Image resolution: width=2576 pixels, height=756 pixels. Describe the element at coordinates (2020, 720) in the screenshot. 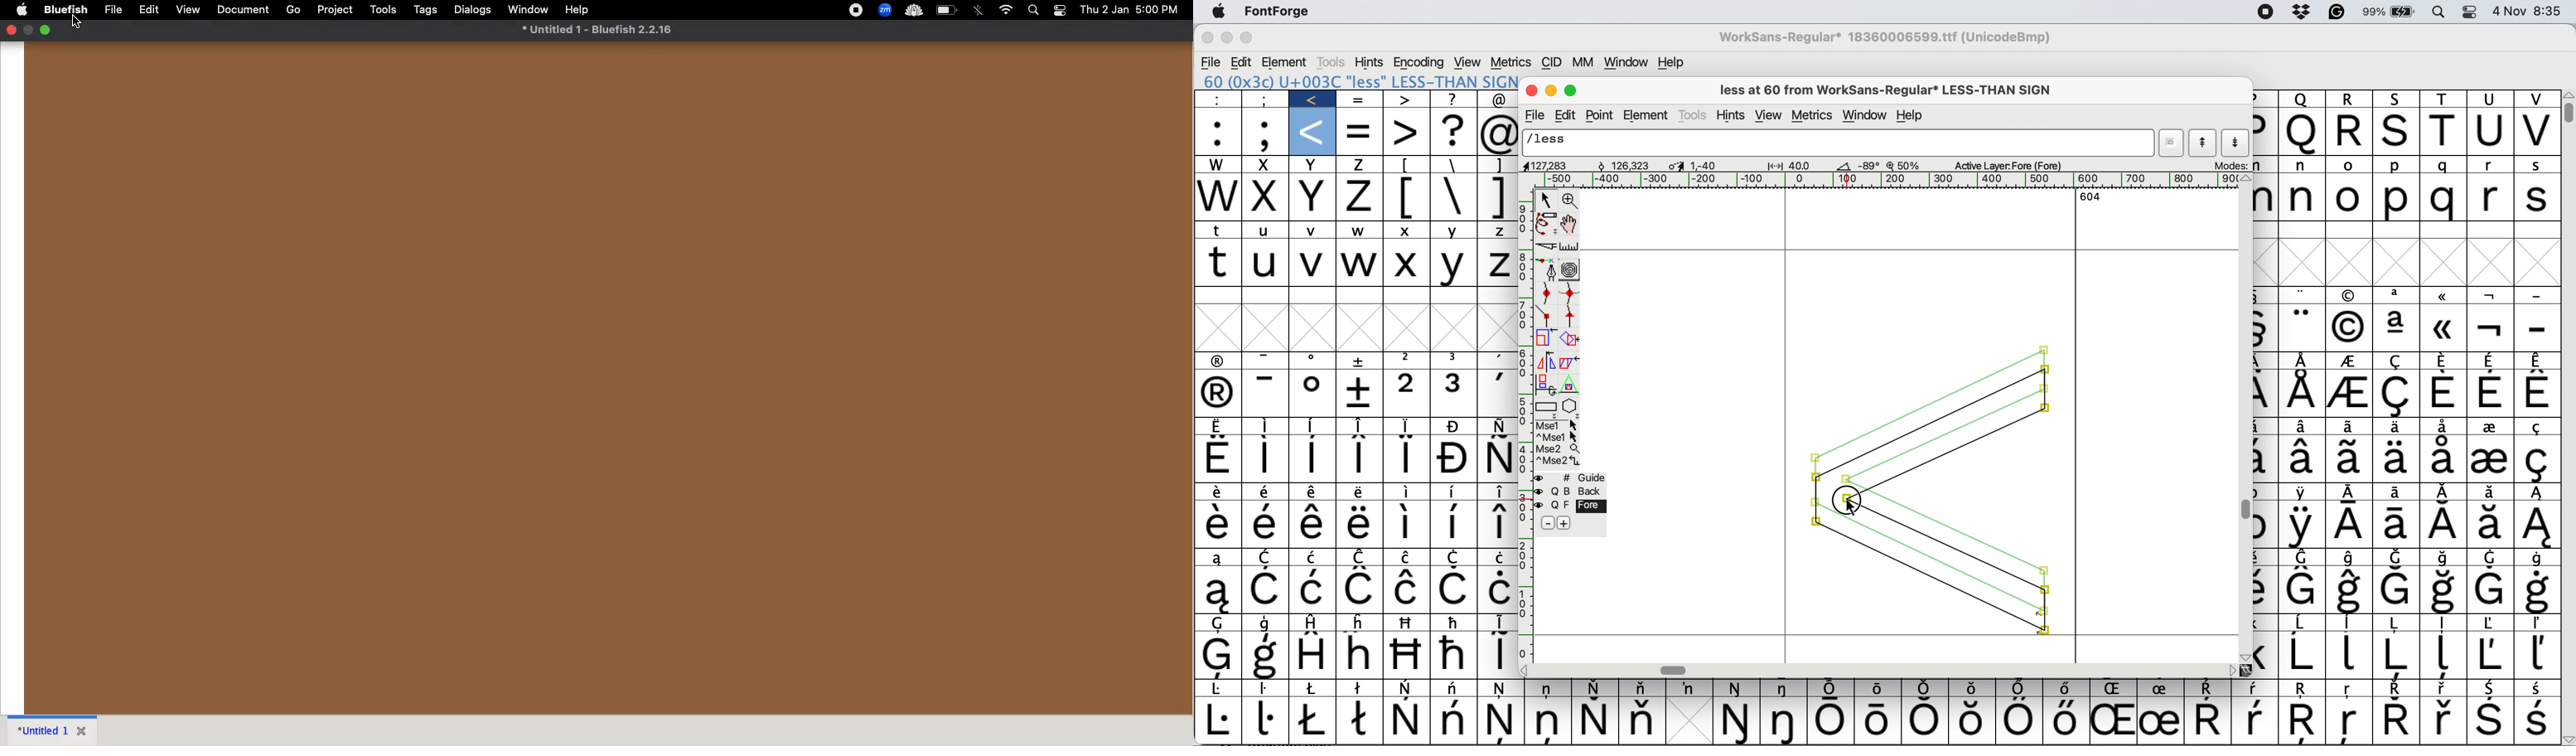

I see `Symbol` at that location.